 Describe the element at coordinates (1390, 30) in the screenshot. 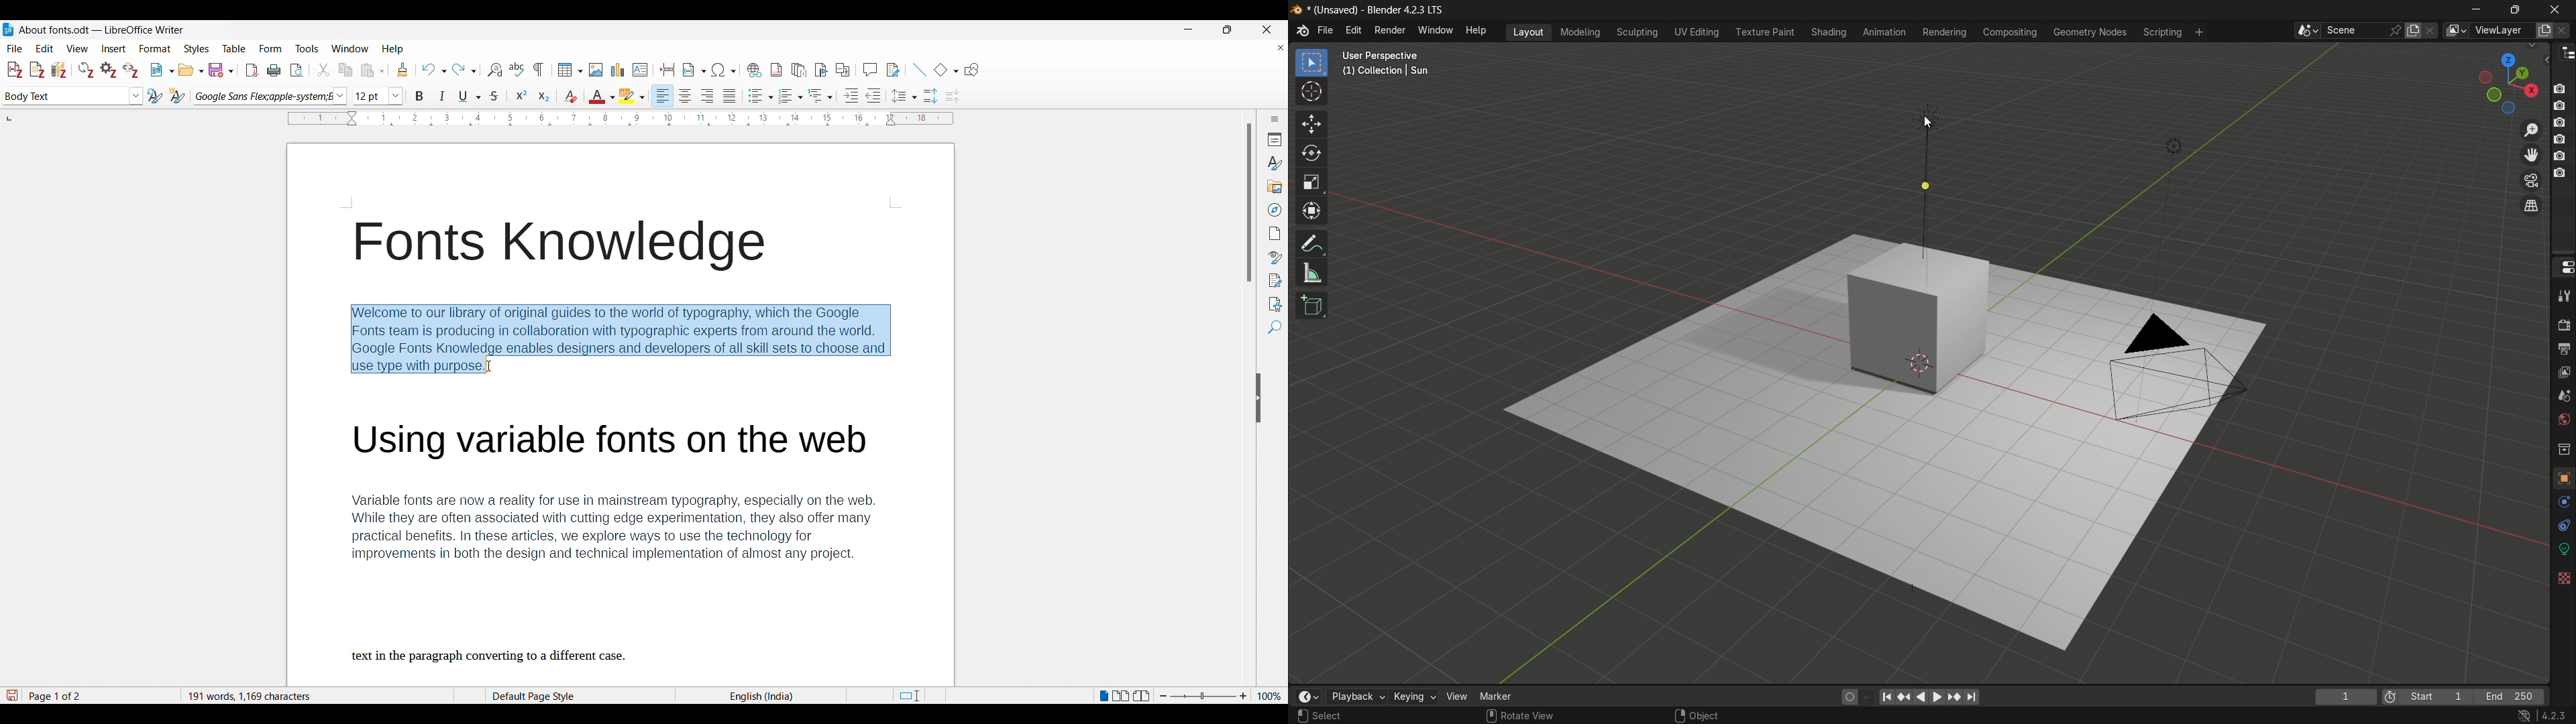

I see `render` at that location.